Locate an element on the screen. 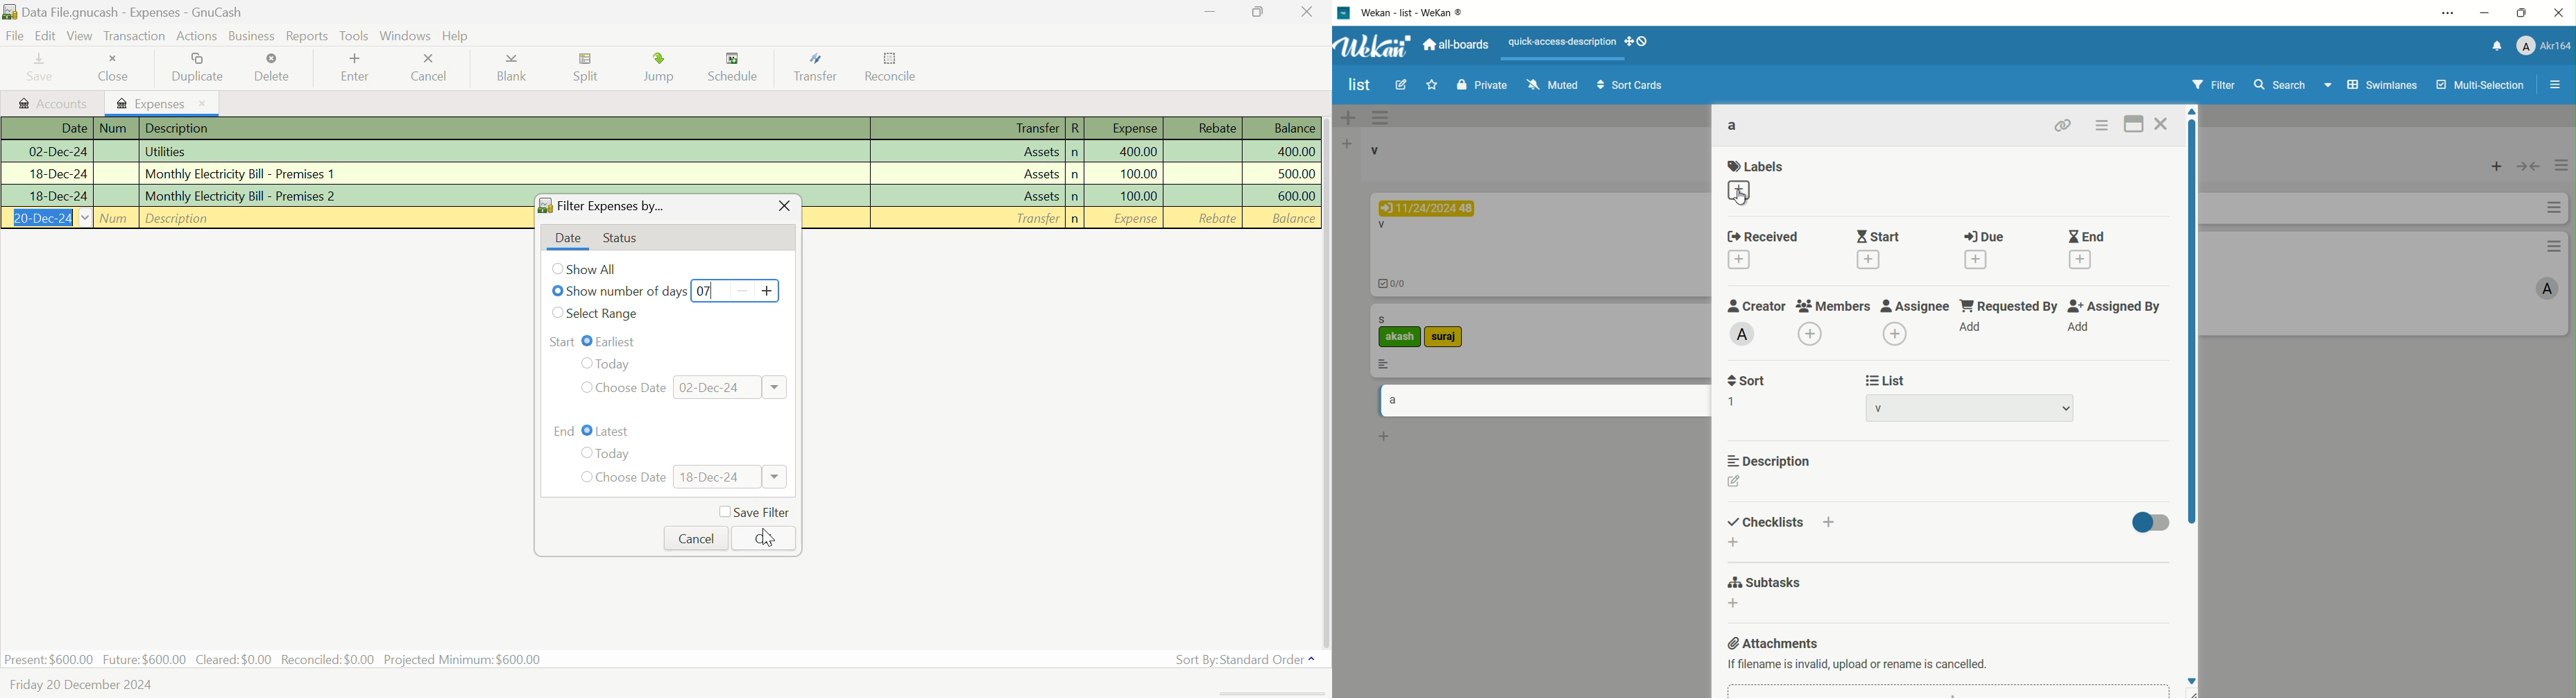 The image size is (2576, 700). show-desktop-drag-handles is located at coordinates (1640, 42).